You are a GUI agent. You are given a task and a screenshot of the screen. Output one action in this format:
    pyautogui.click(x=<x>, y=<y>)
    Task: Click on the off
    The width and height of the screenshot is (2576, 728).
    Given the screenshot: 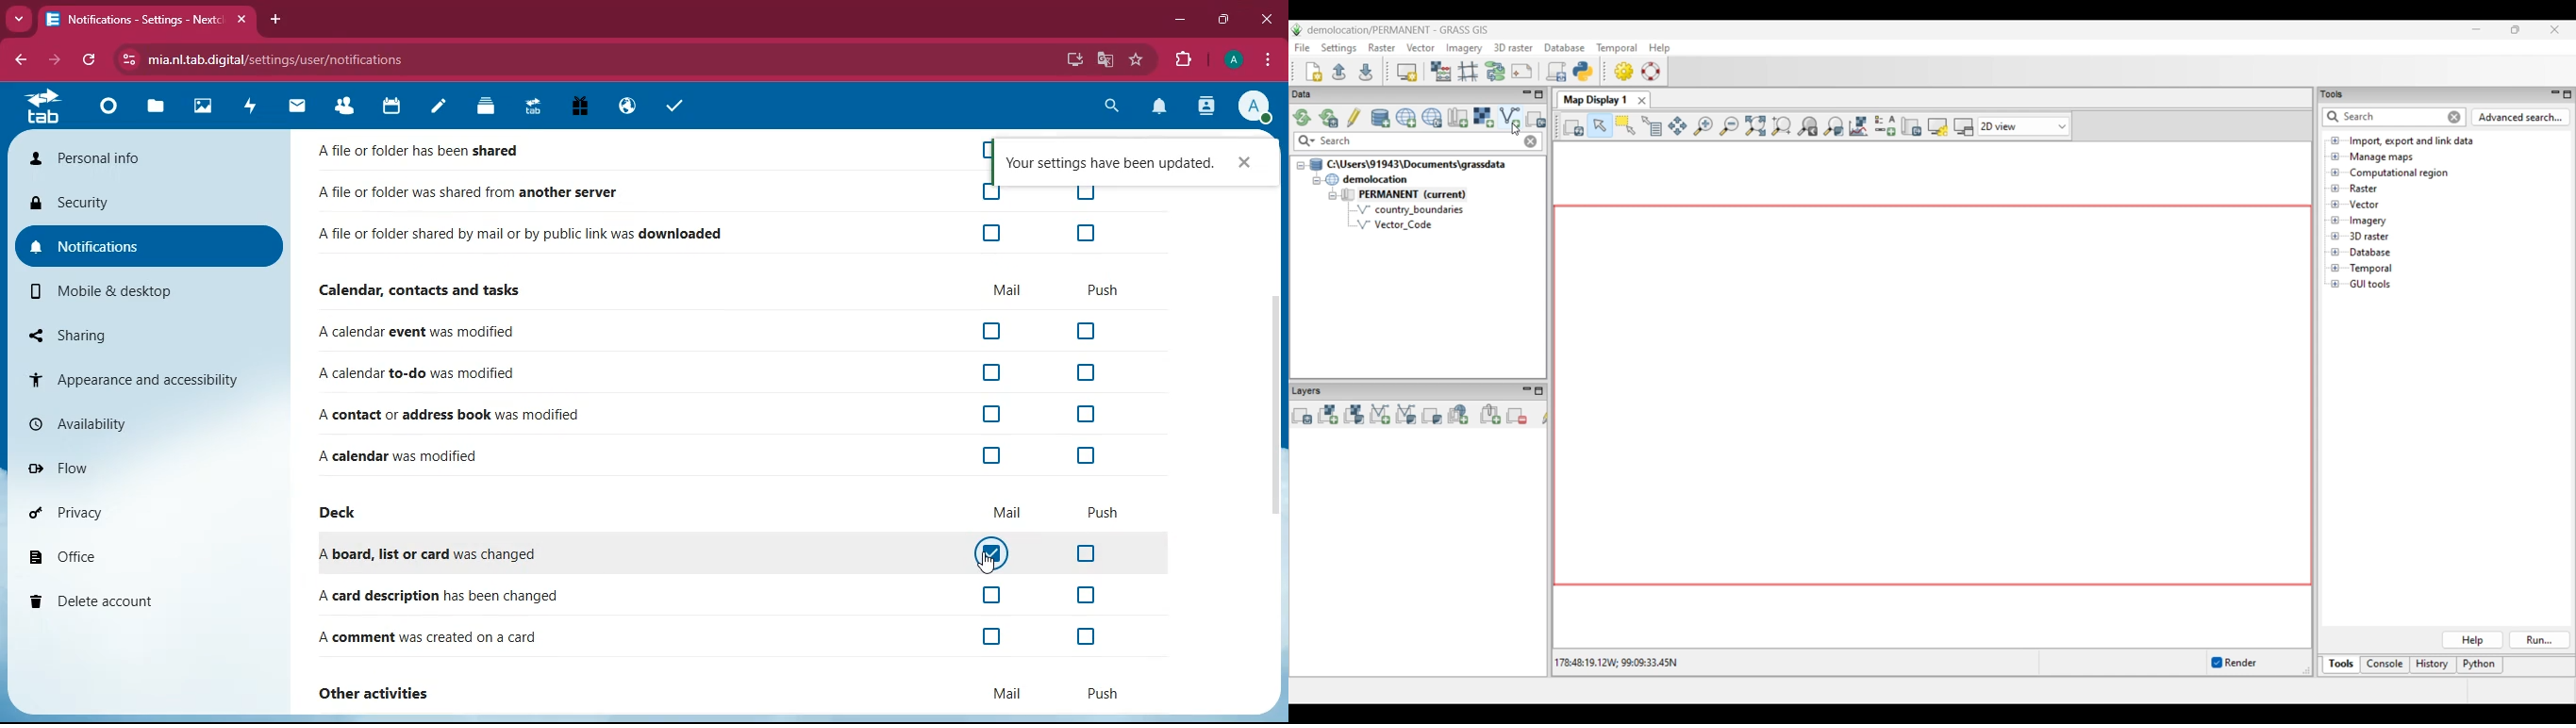 What is the action you would take?
    pyautogui.click(x=994, y=371)
    